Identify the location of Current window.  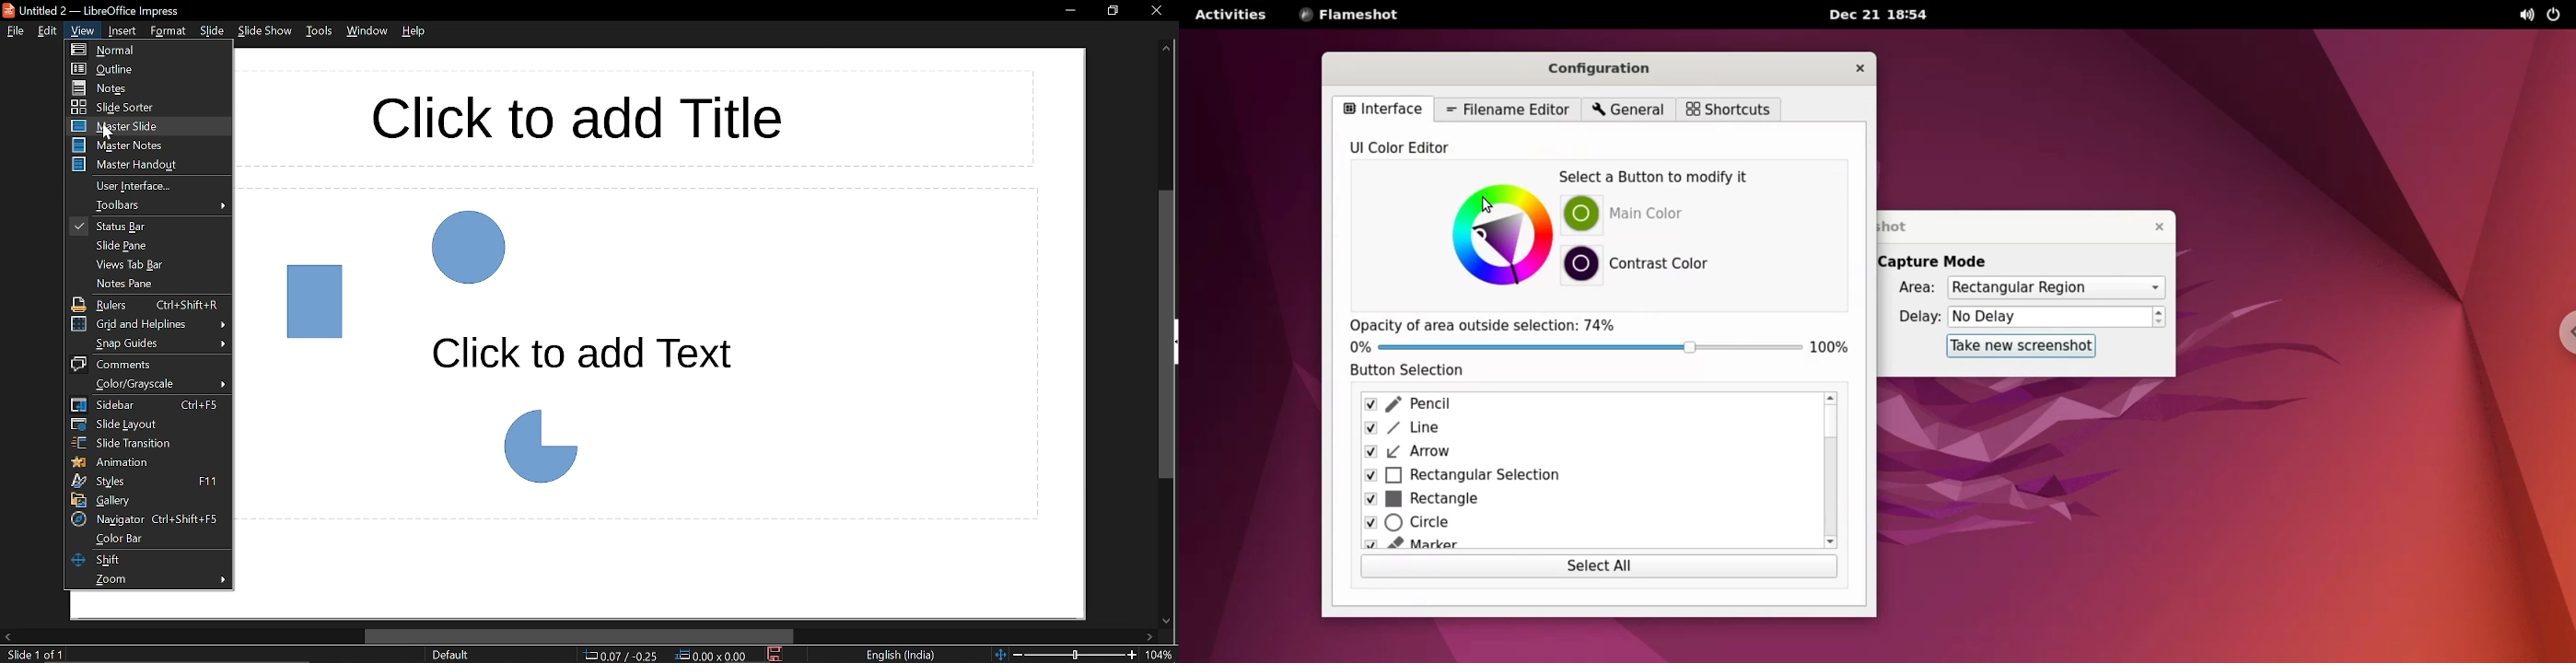
(115, 9).